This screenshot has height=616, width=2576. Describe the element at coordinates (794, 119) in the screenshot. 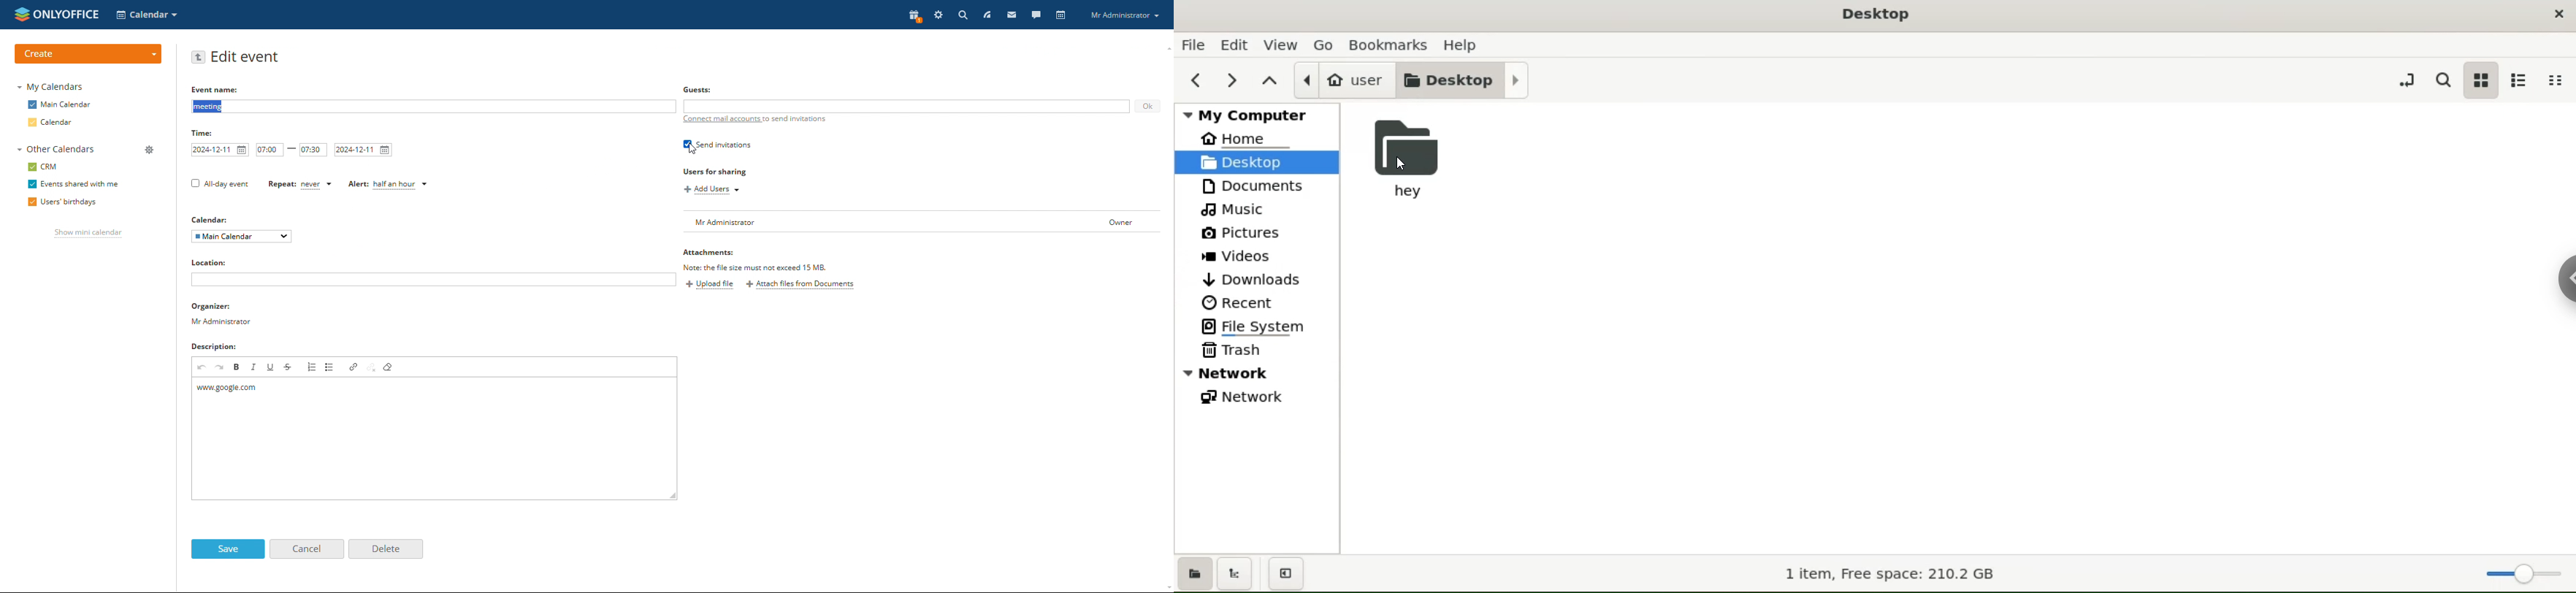

I see `to send invitations` at that location.